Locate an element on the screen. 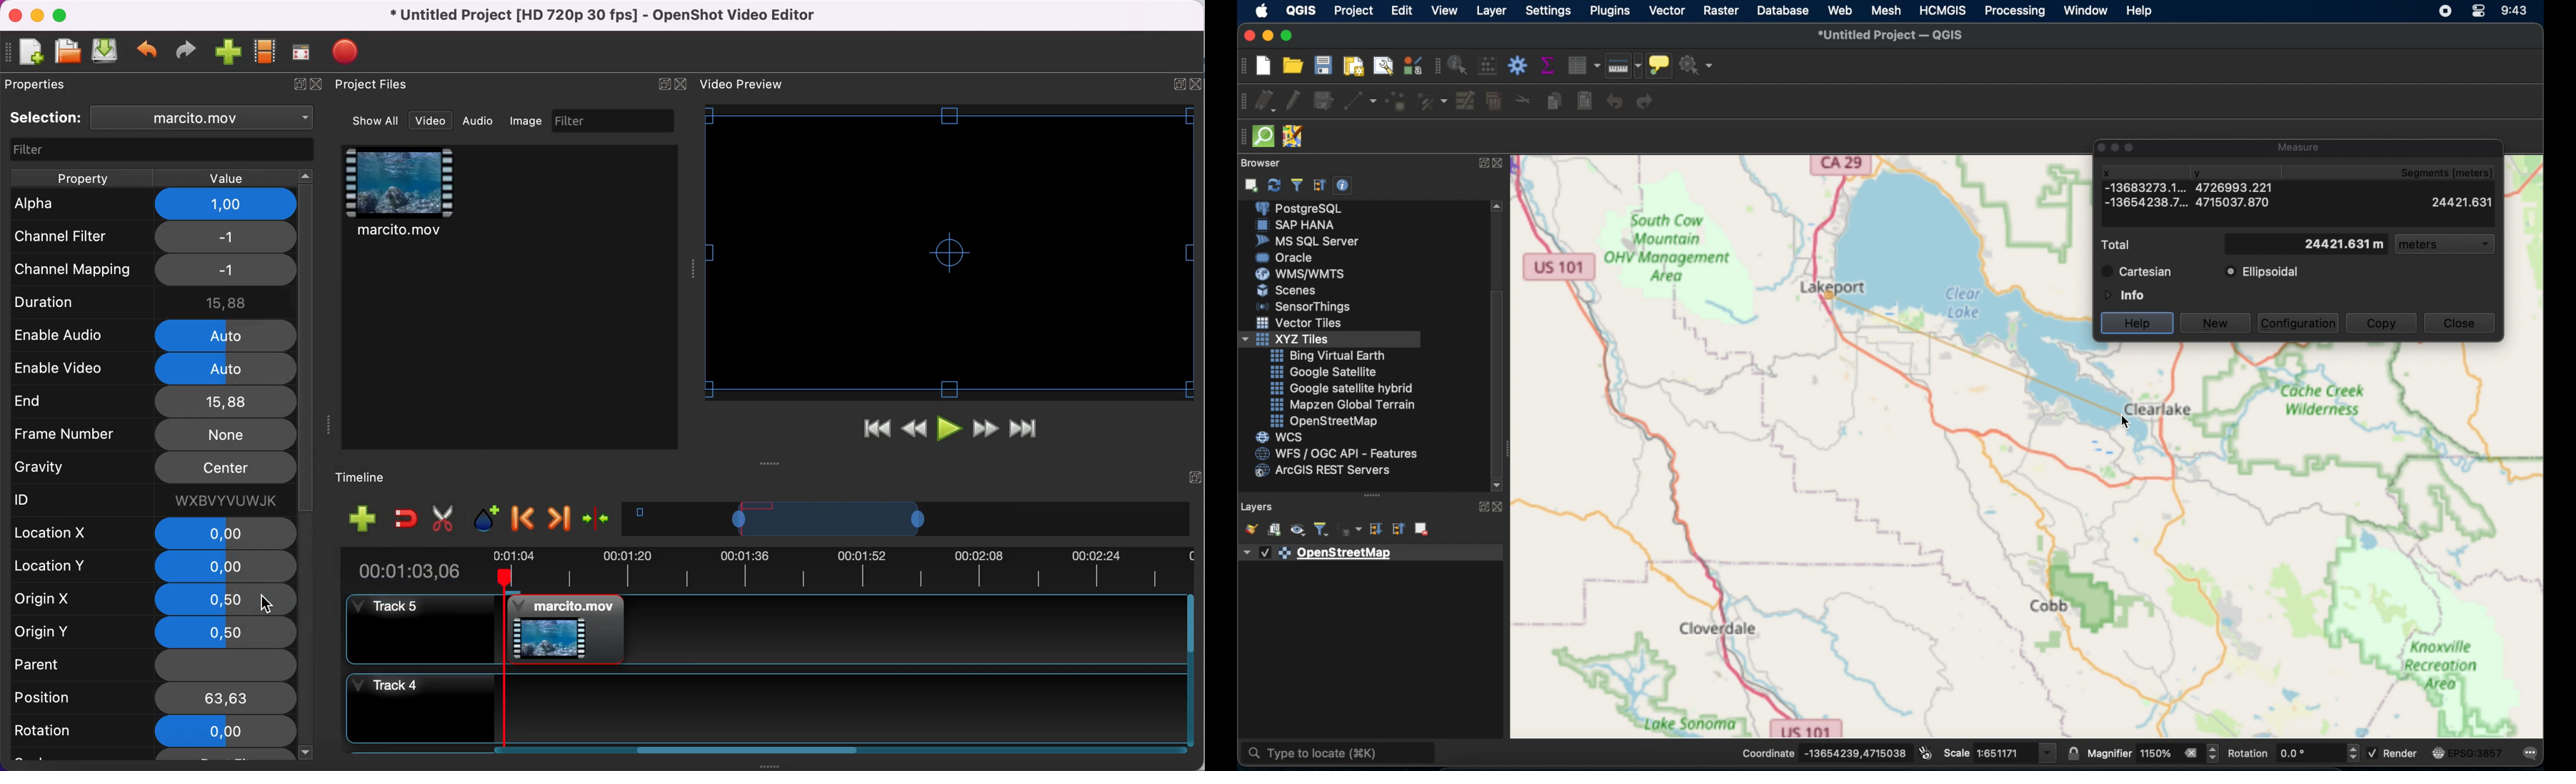  maximize is located at coordinates (1289, 36).